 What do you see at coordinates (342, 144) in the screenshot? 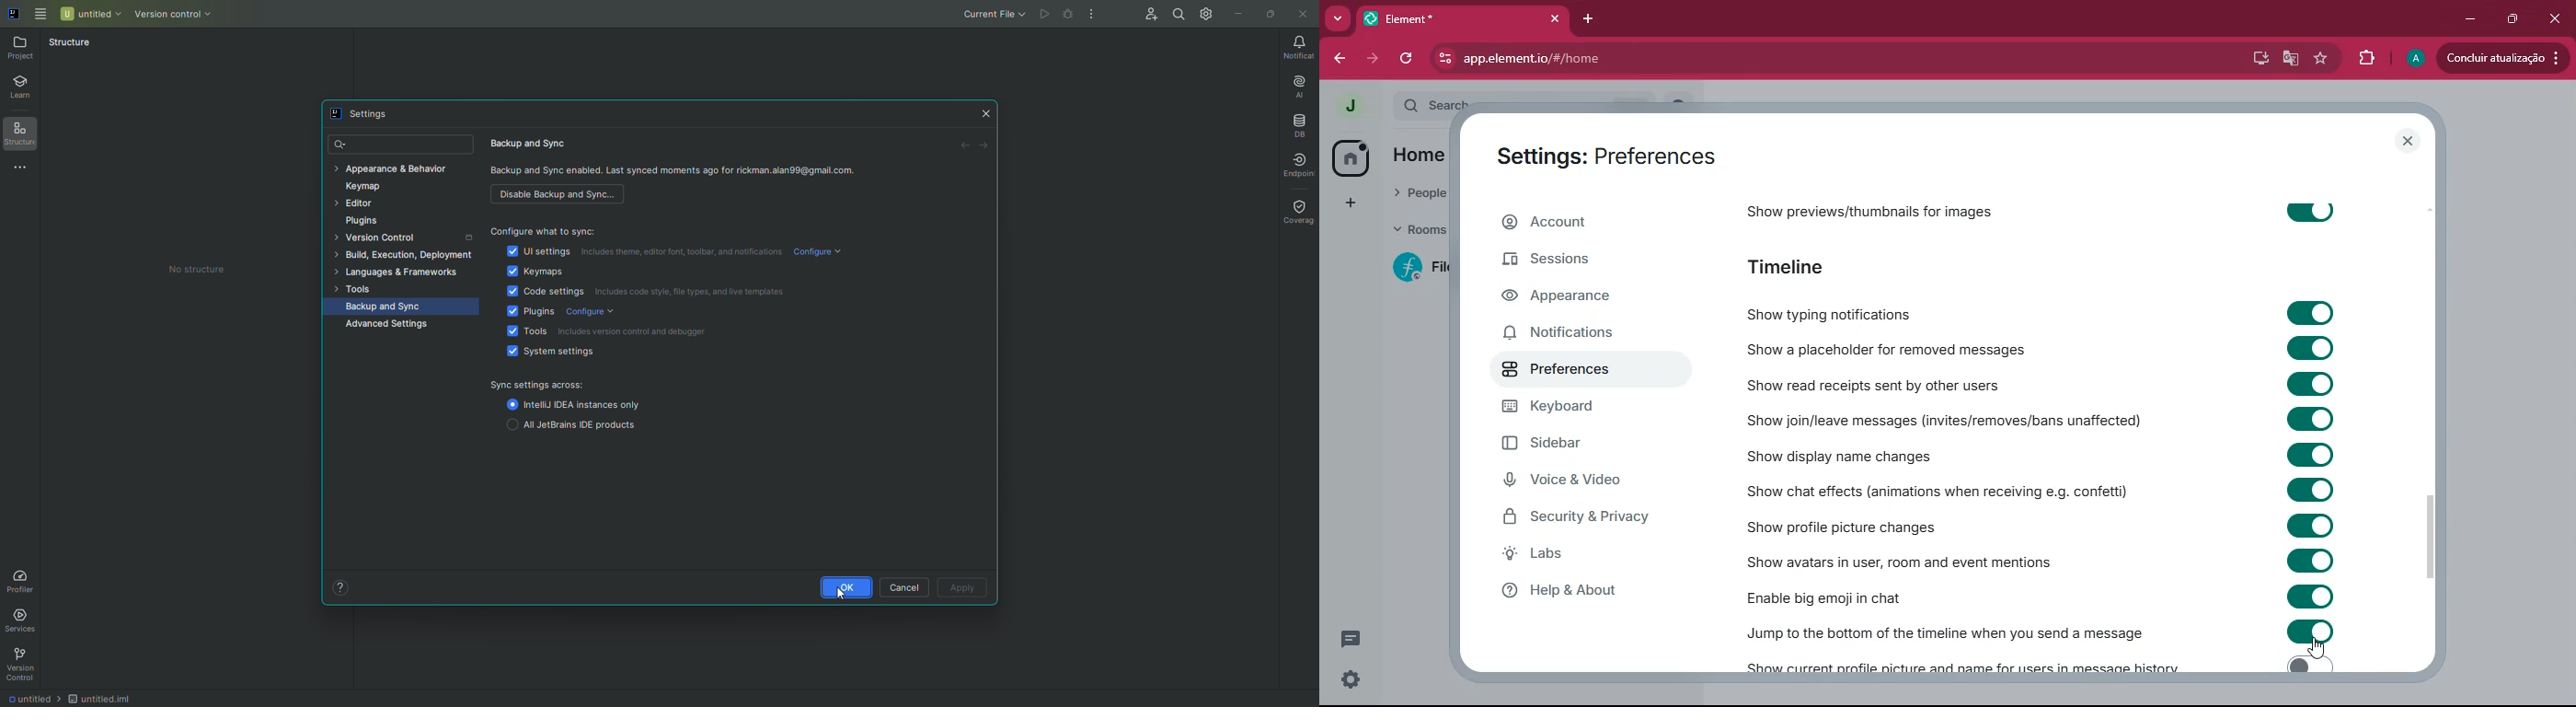
I see `Search` at bounding box center [342, 144].